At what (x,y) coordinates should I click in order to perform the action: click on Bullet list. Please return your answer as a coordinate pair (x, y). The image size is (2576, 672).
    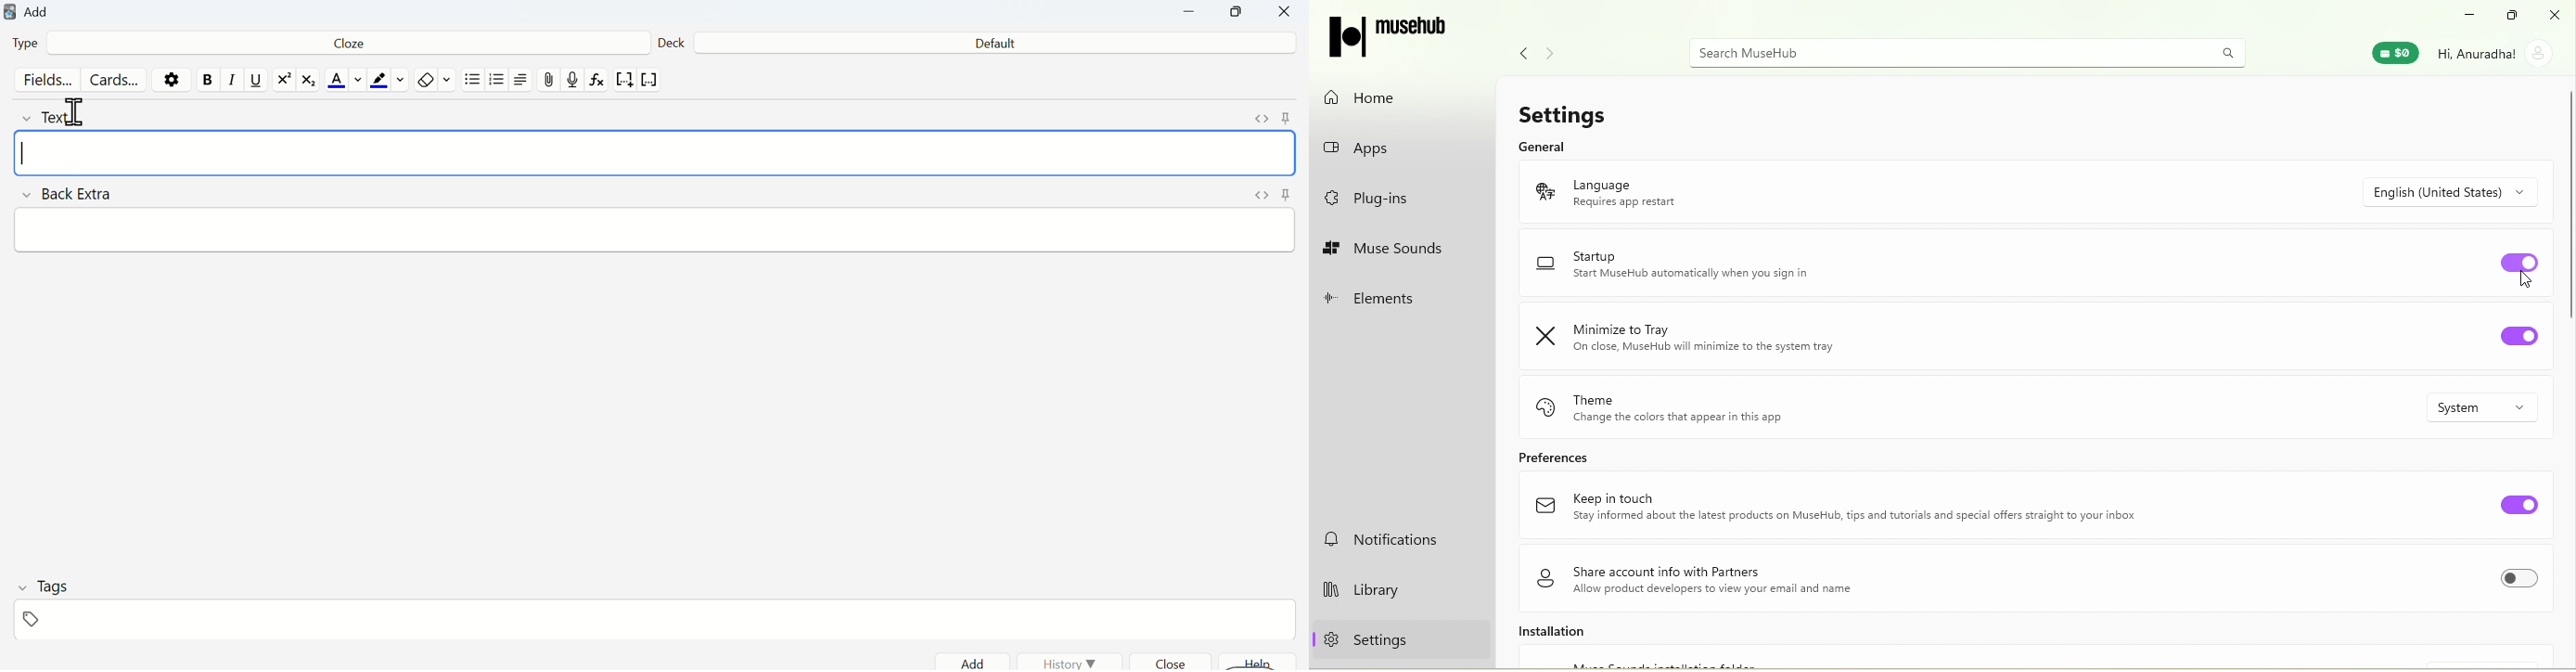
    Looking at the image, I should click on (473, 83).